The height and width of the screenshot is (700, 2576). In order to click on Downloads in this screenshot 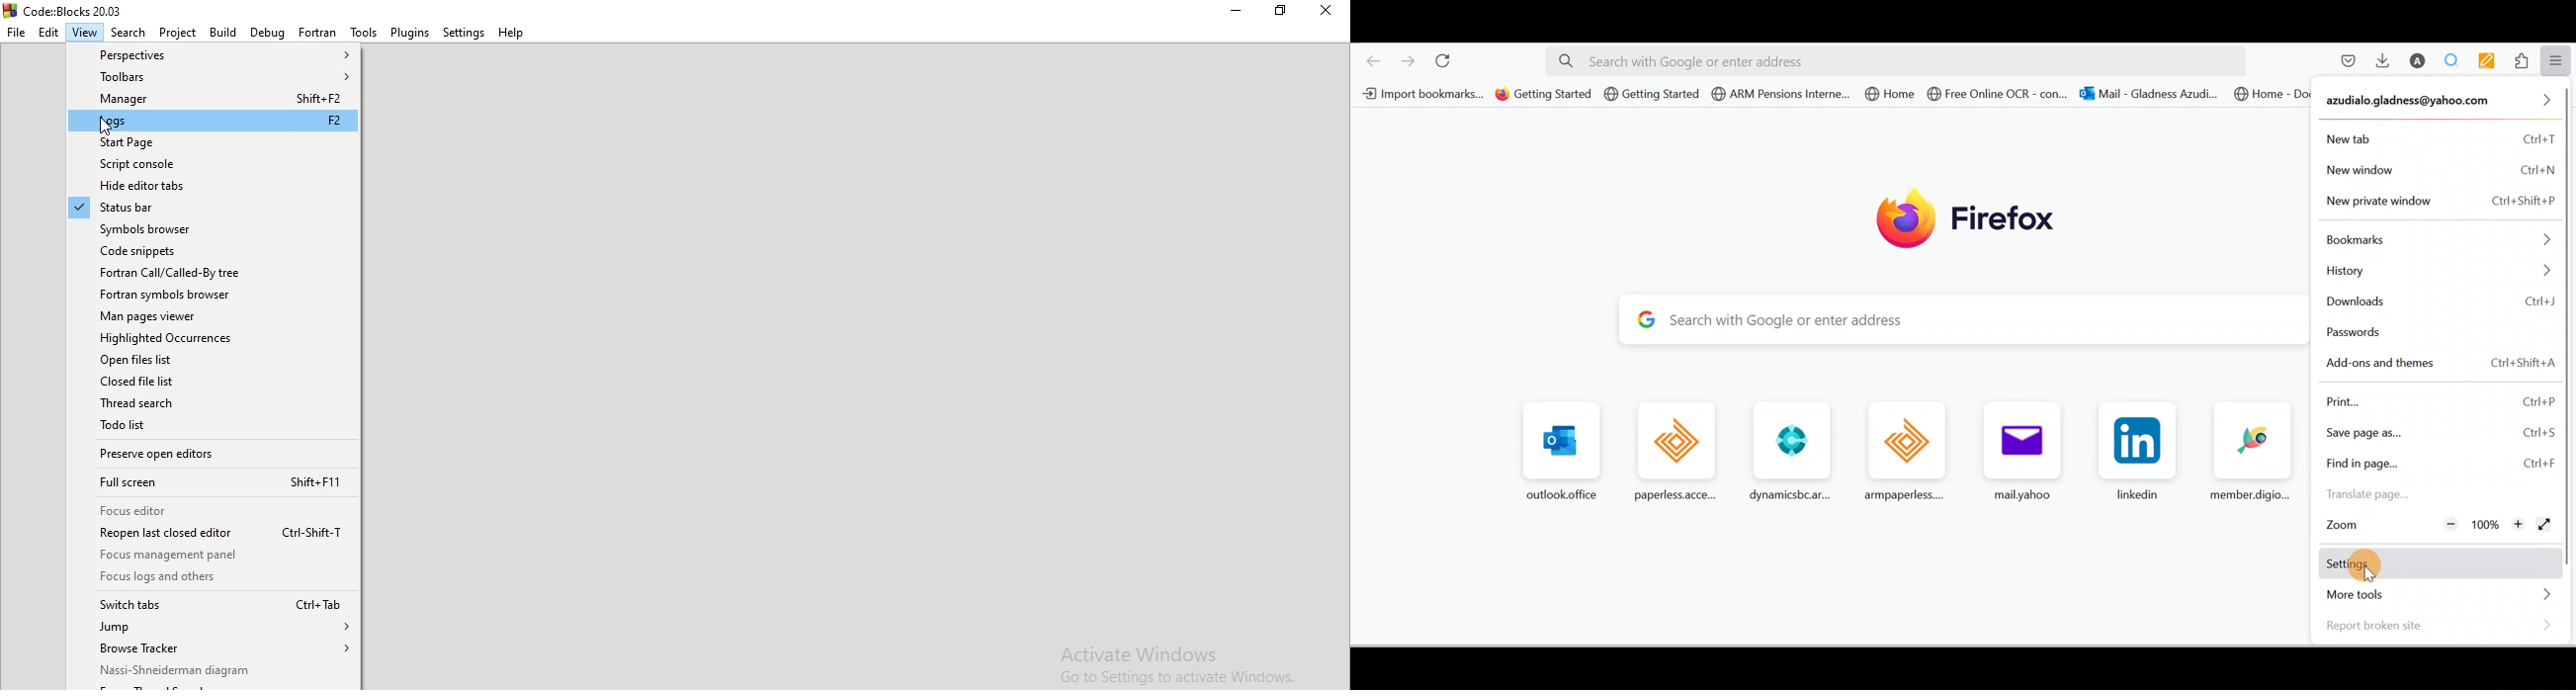, I will do `click(2443, 303)`.